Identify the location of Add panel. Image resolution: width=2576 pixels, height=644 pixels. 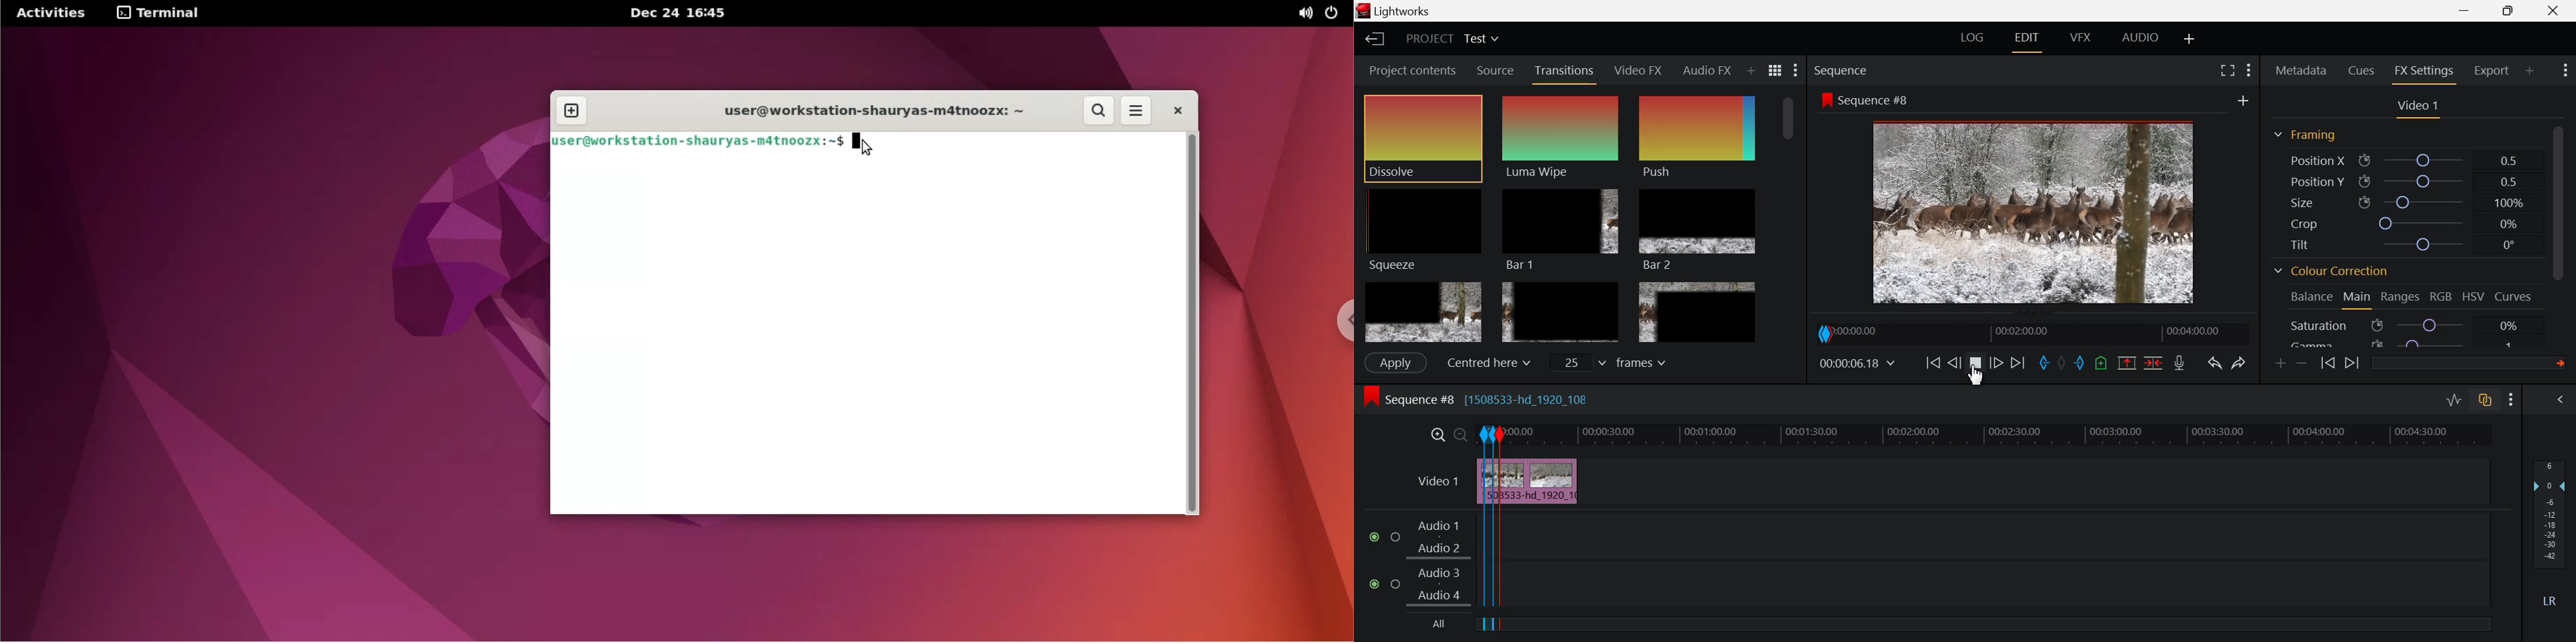
(2530, 73).